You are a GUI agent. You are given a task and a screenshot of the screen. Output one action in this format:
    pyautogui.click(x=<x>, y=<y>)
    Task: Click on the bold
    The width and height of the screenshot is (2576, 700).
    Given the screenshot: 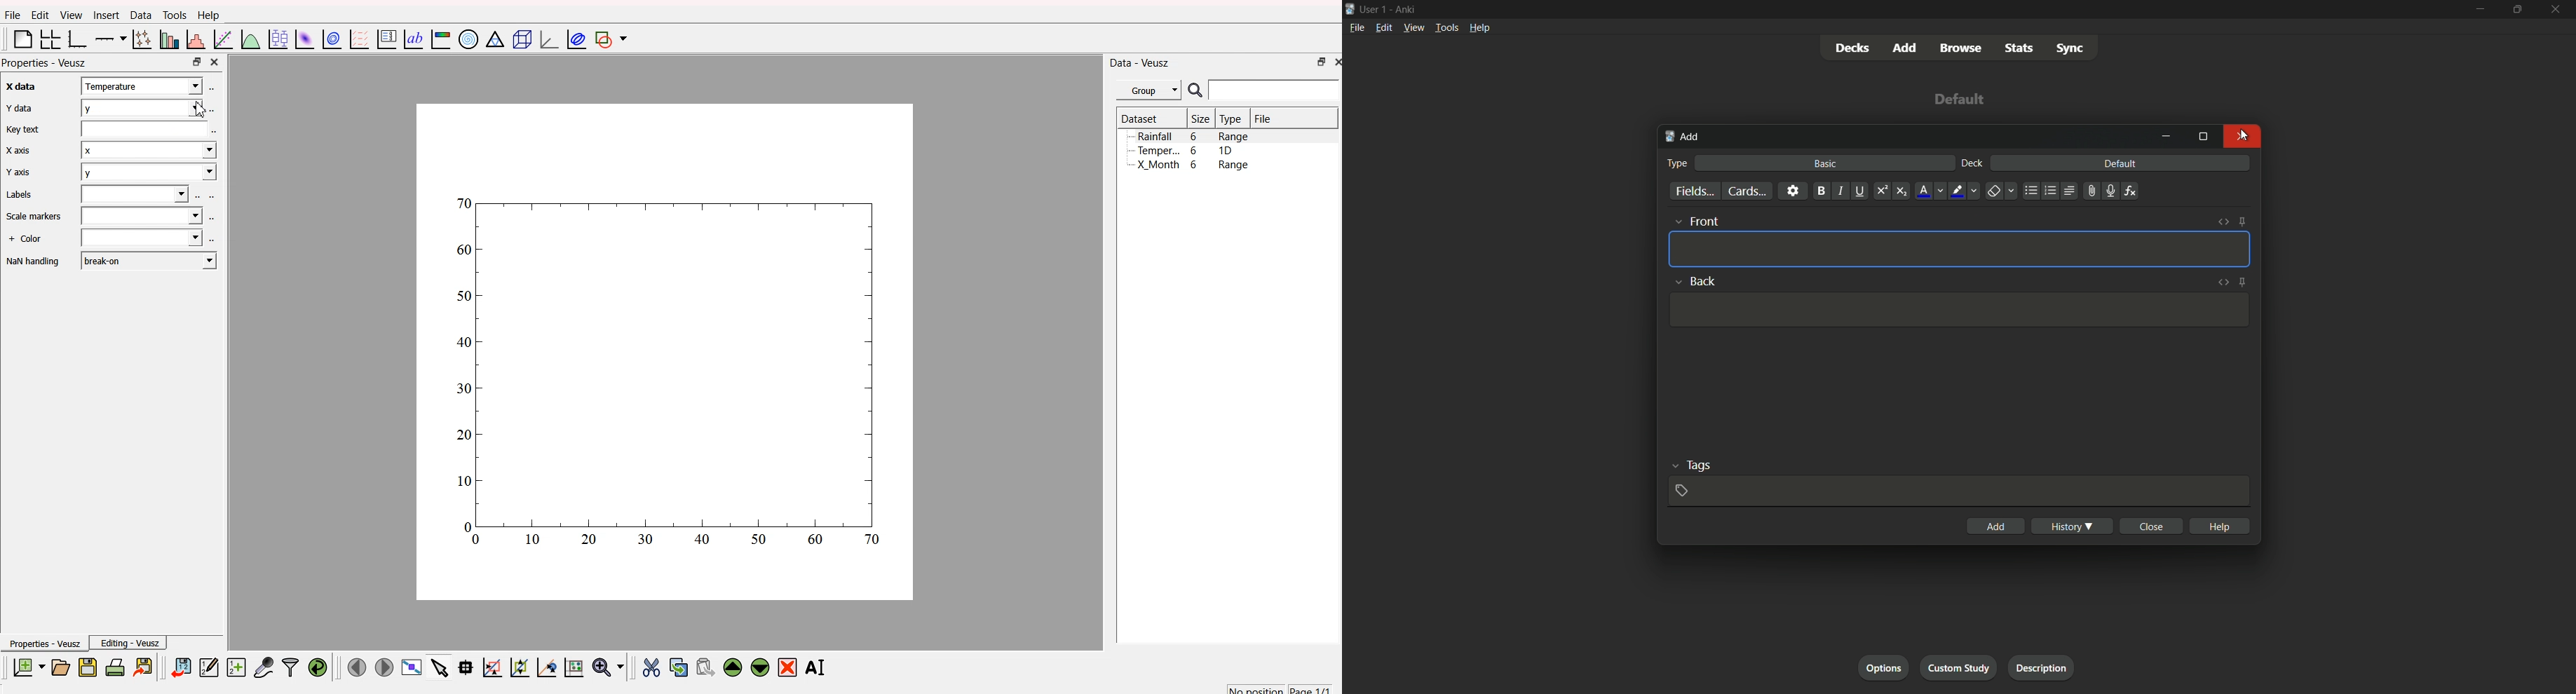 What is the action you would take?
    pyautogui.click(x=1821, y=191)
    